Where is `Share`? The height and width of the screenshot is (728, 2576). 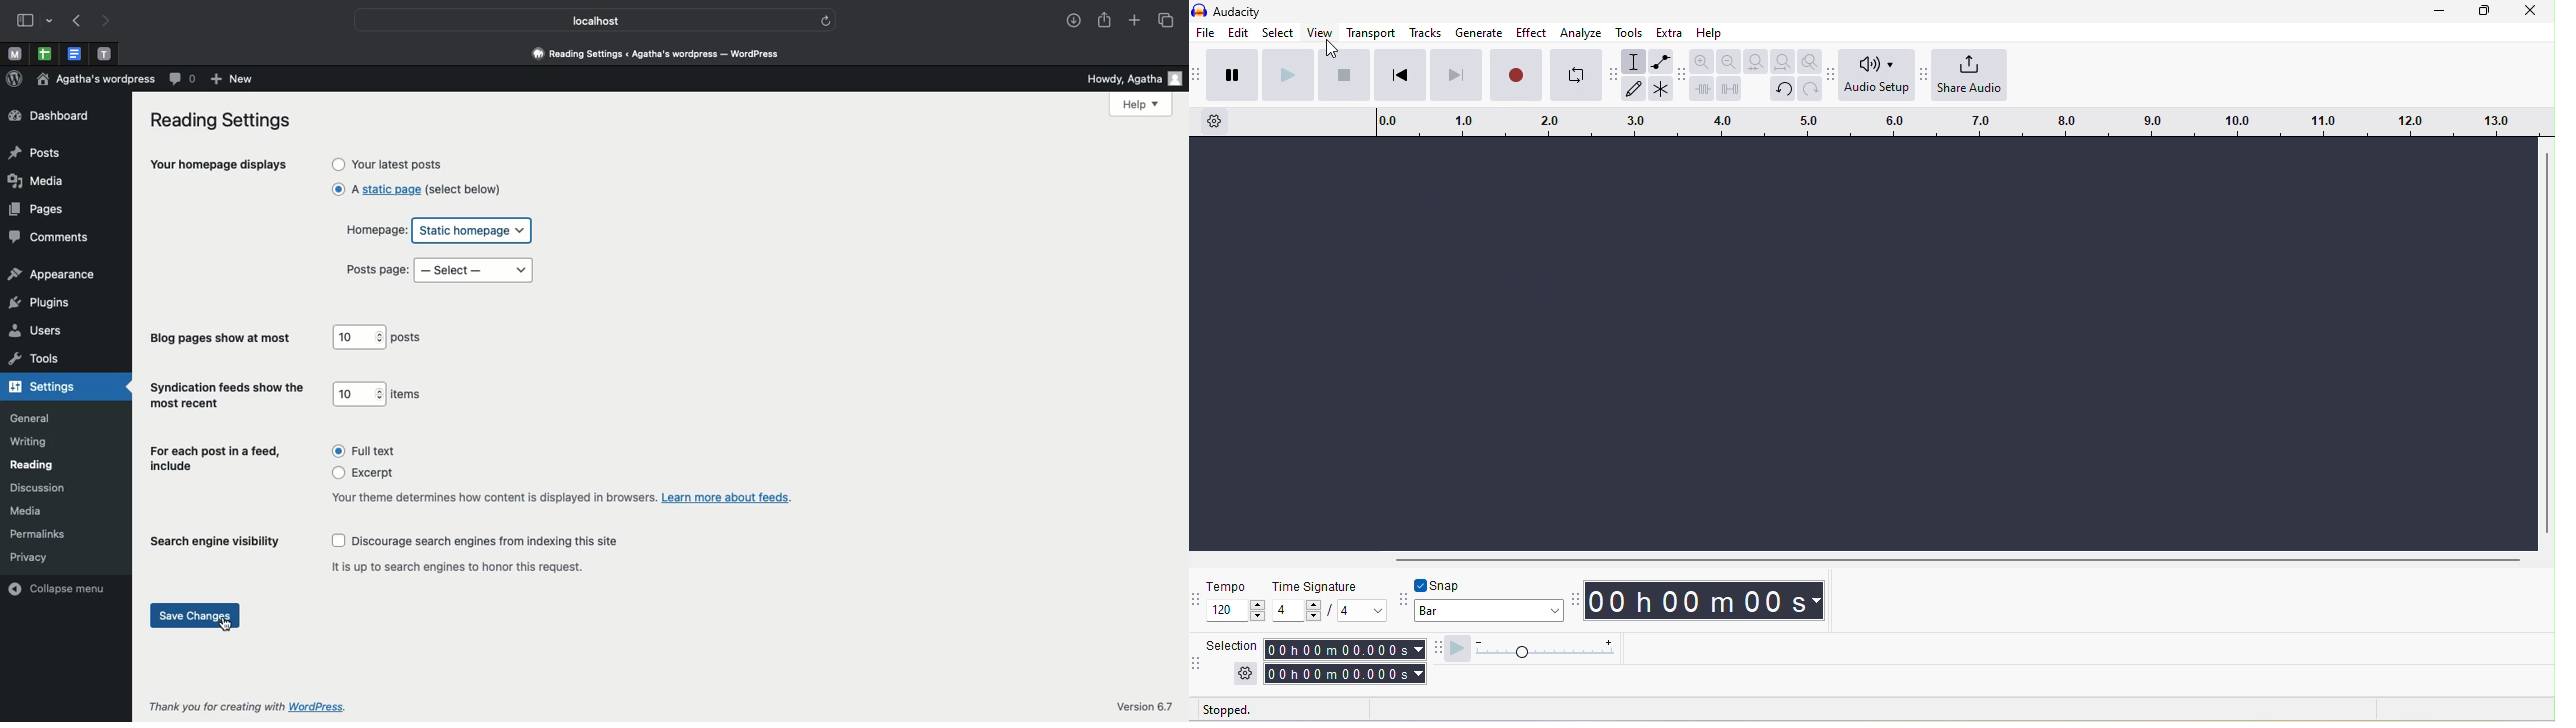 Share is located at coordinates (1102, 18).